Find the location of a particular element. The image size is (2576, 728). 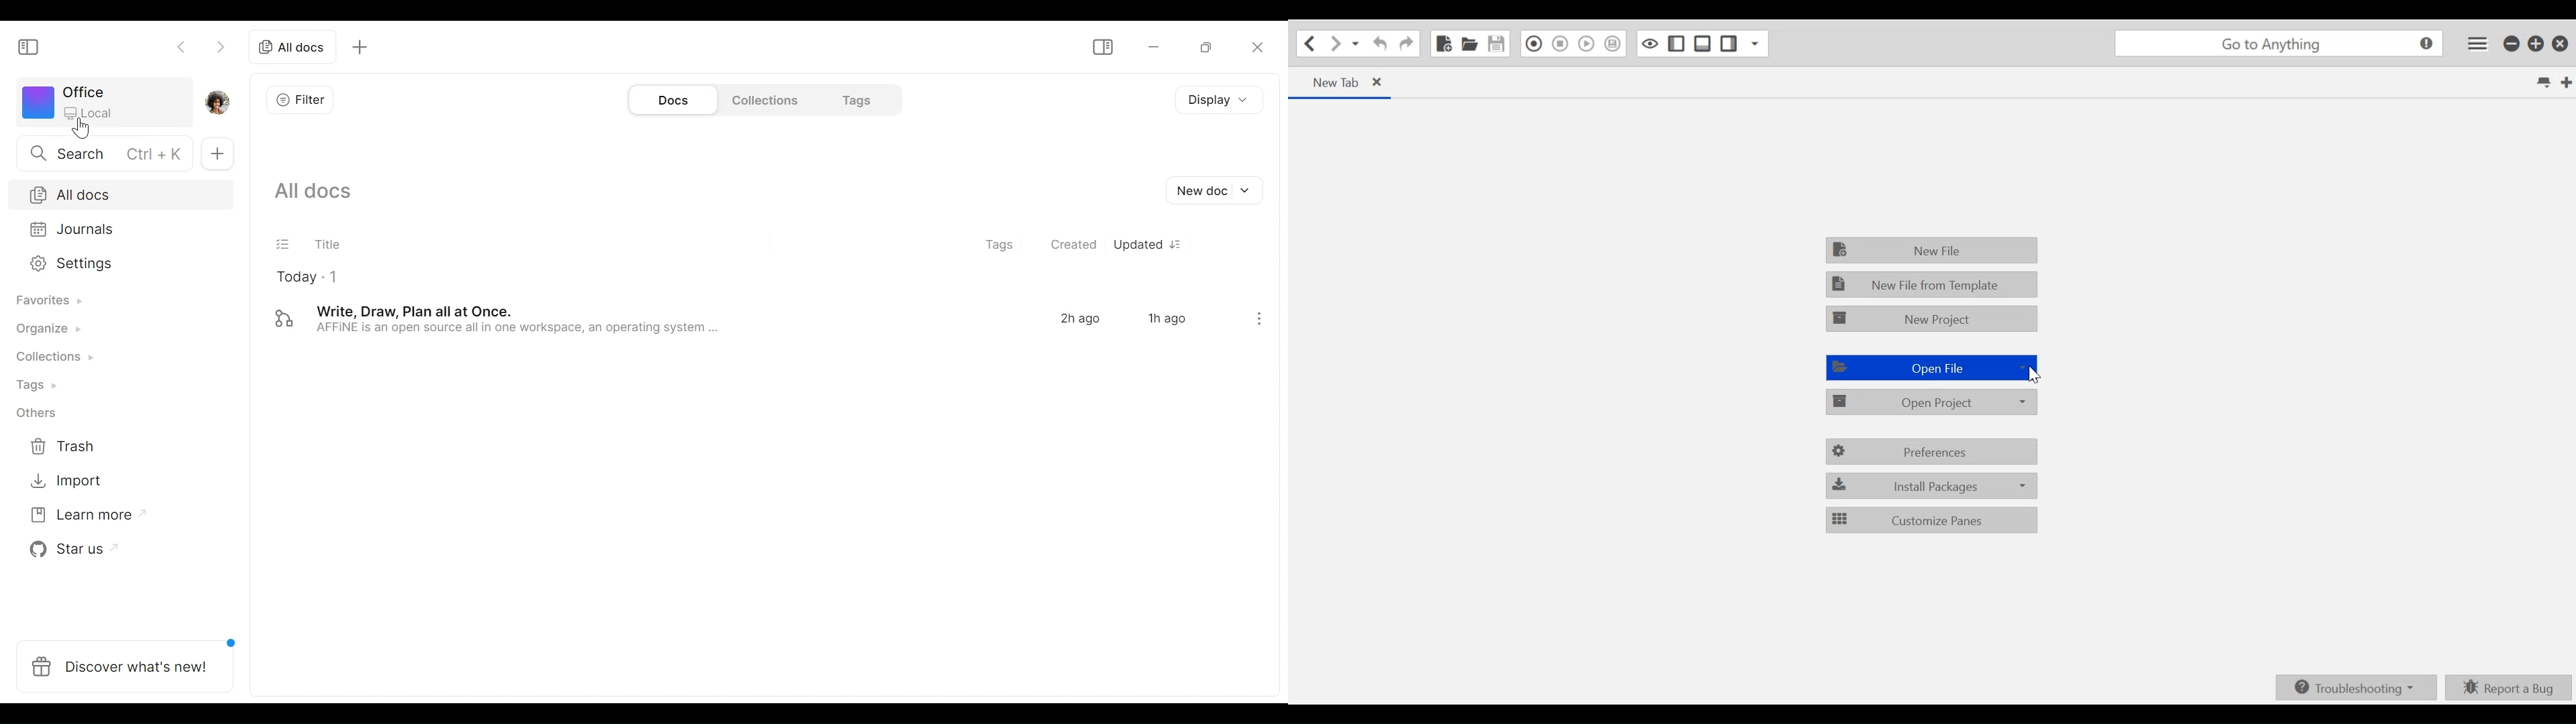

Add filter is located at coordinates (295, 99).